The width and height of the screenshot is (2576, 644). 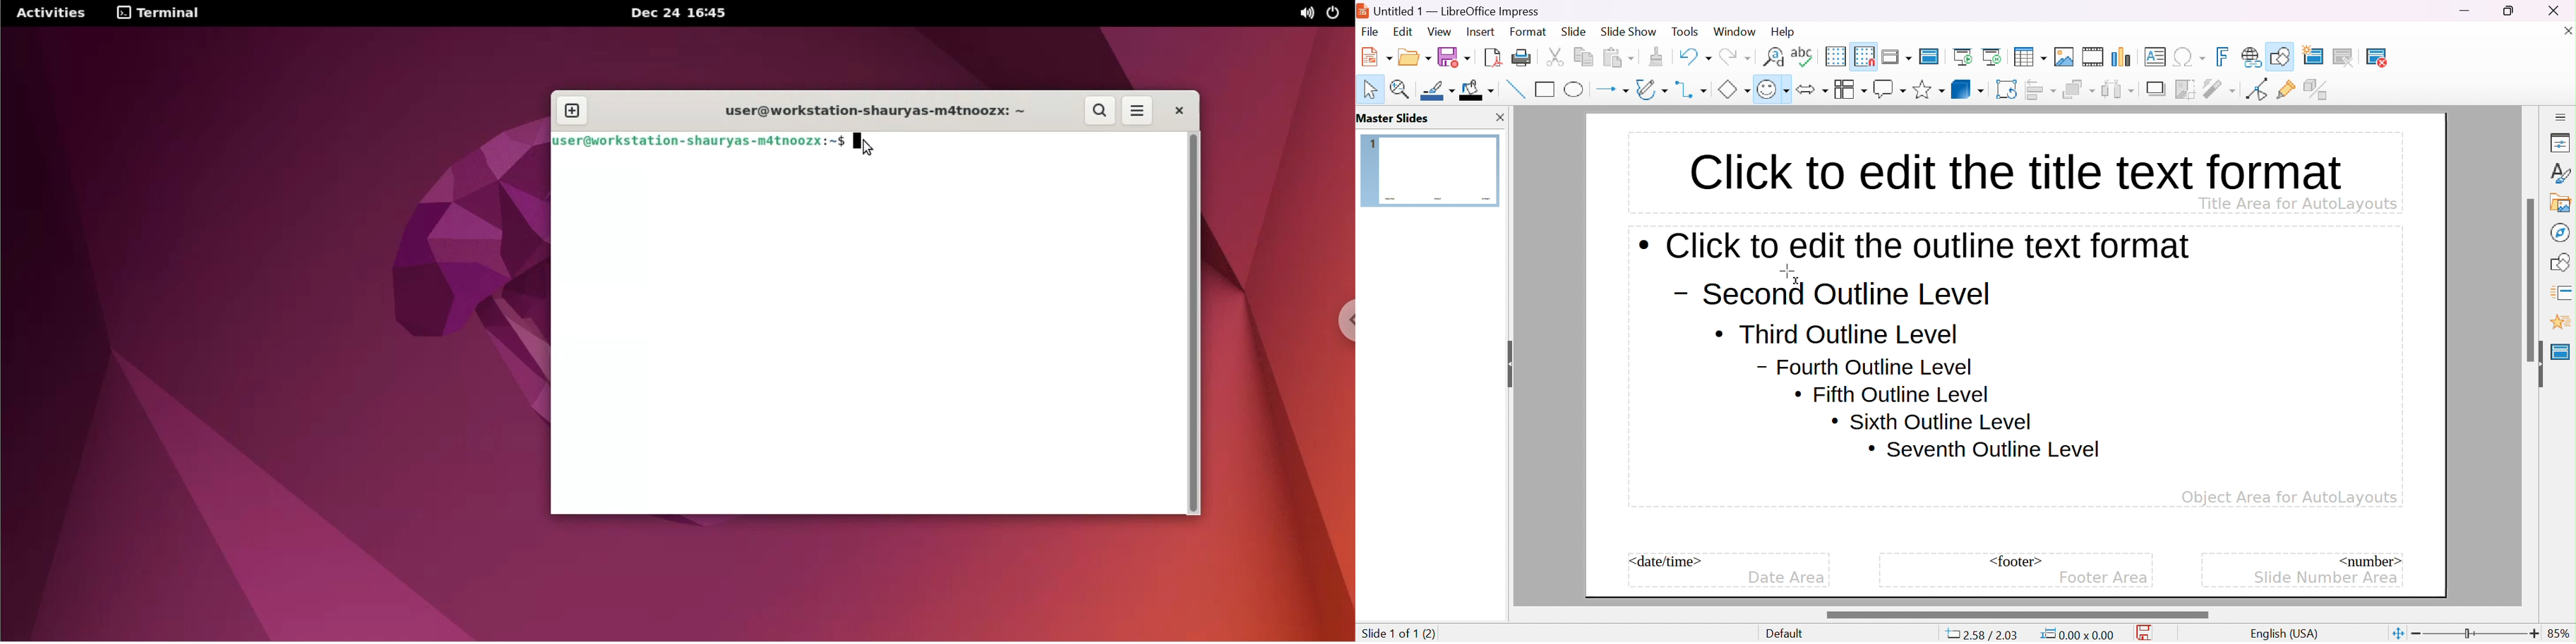 I want to click on block arrows, so click(x=1812, y=89).